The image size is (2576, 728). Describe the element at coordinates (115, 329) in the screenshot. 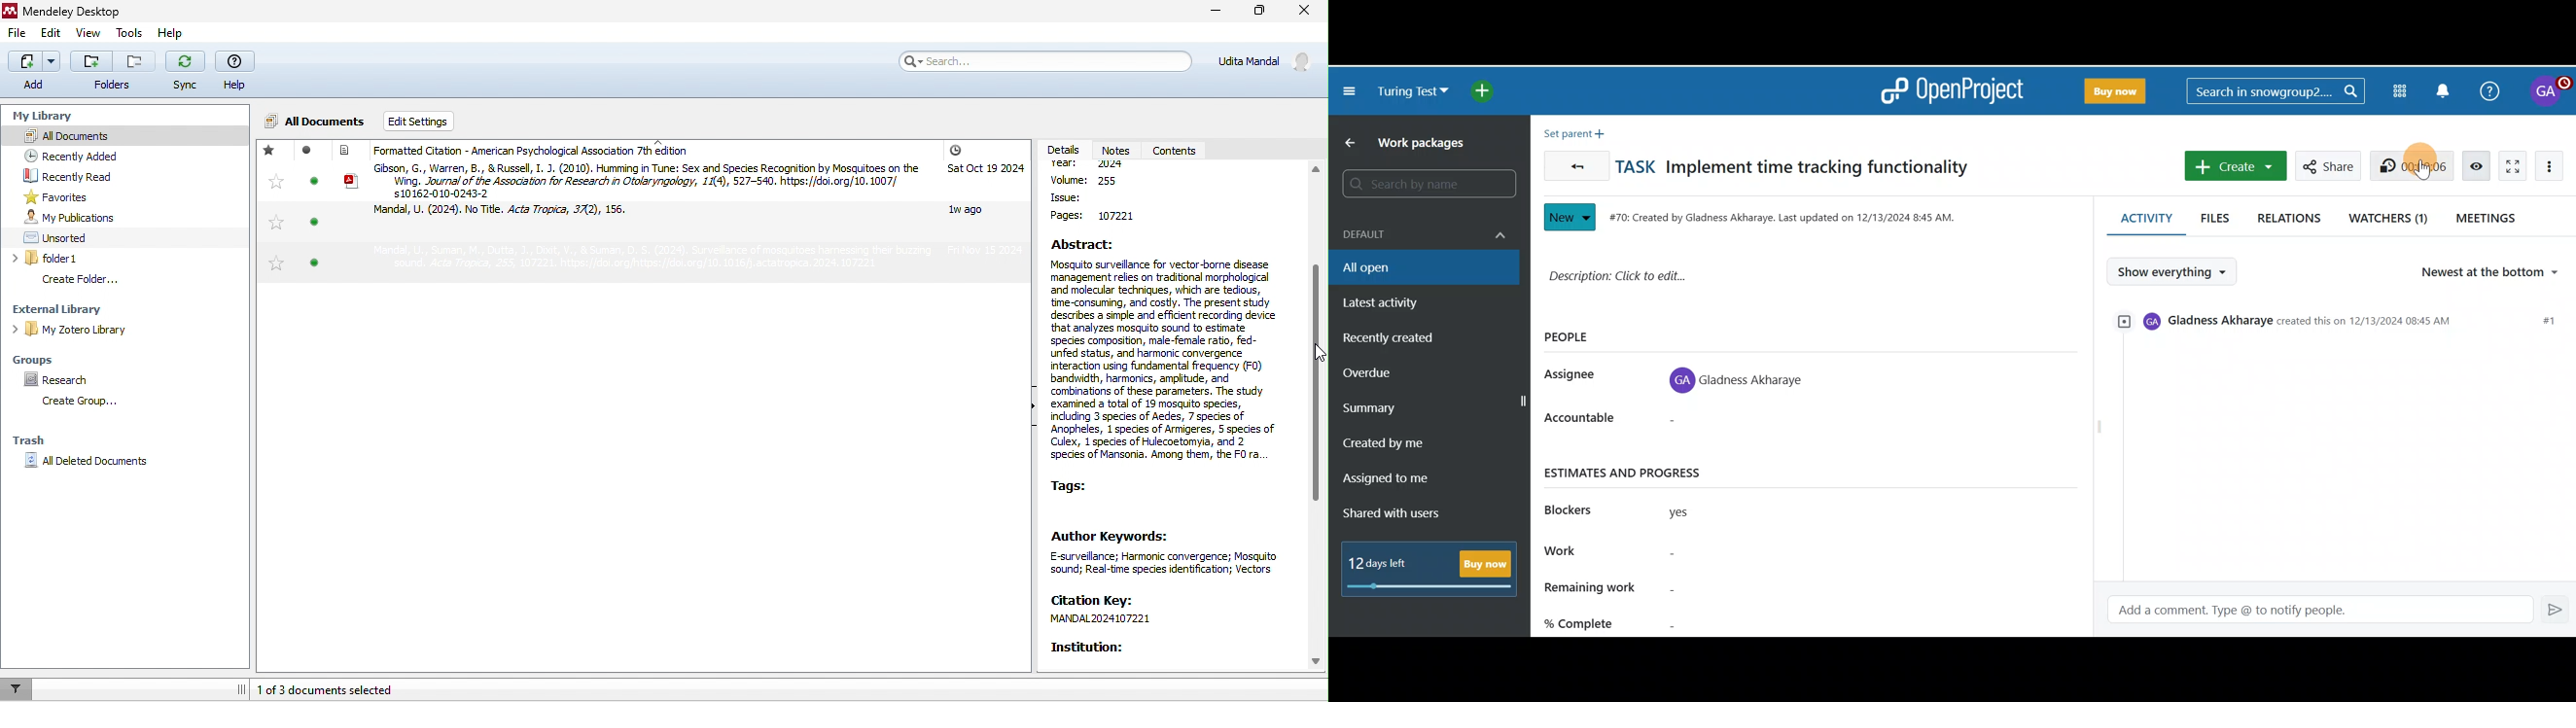

I see `my zotero library` at that location.